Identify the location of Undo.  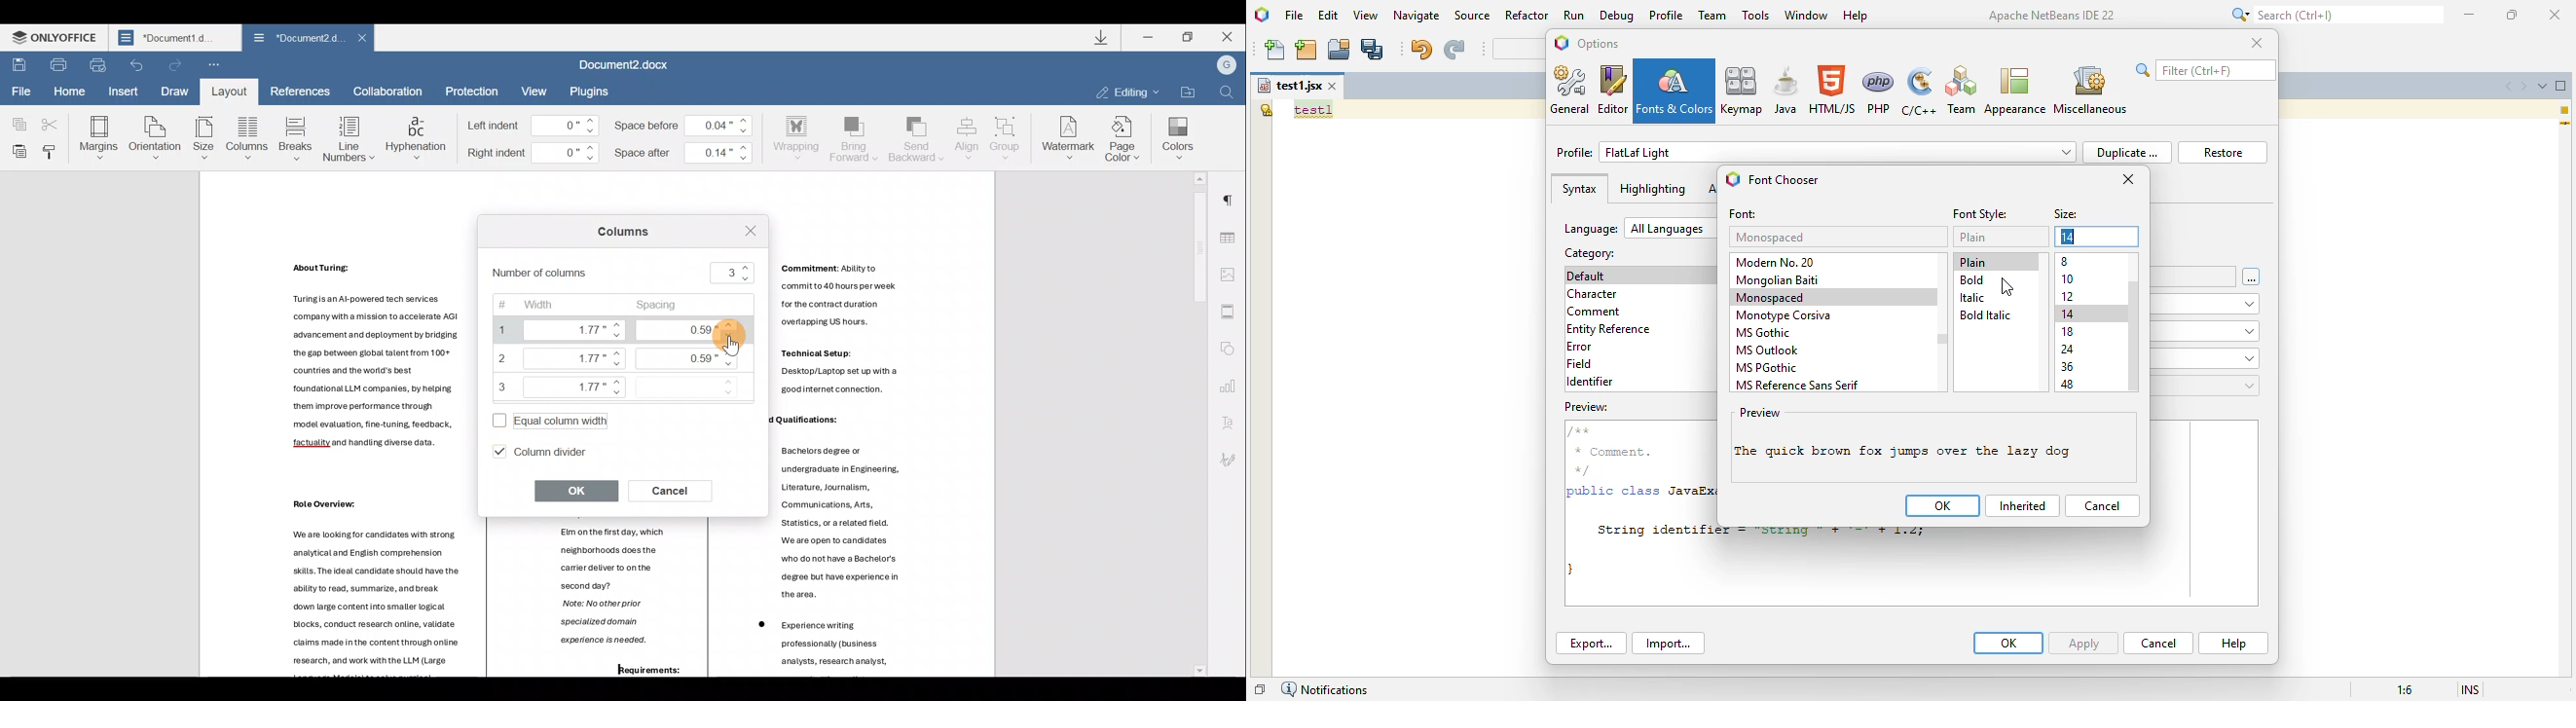
(136, 65).